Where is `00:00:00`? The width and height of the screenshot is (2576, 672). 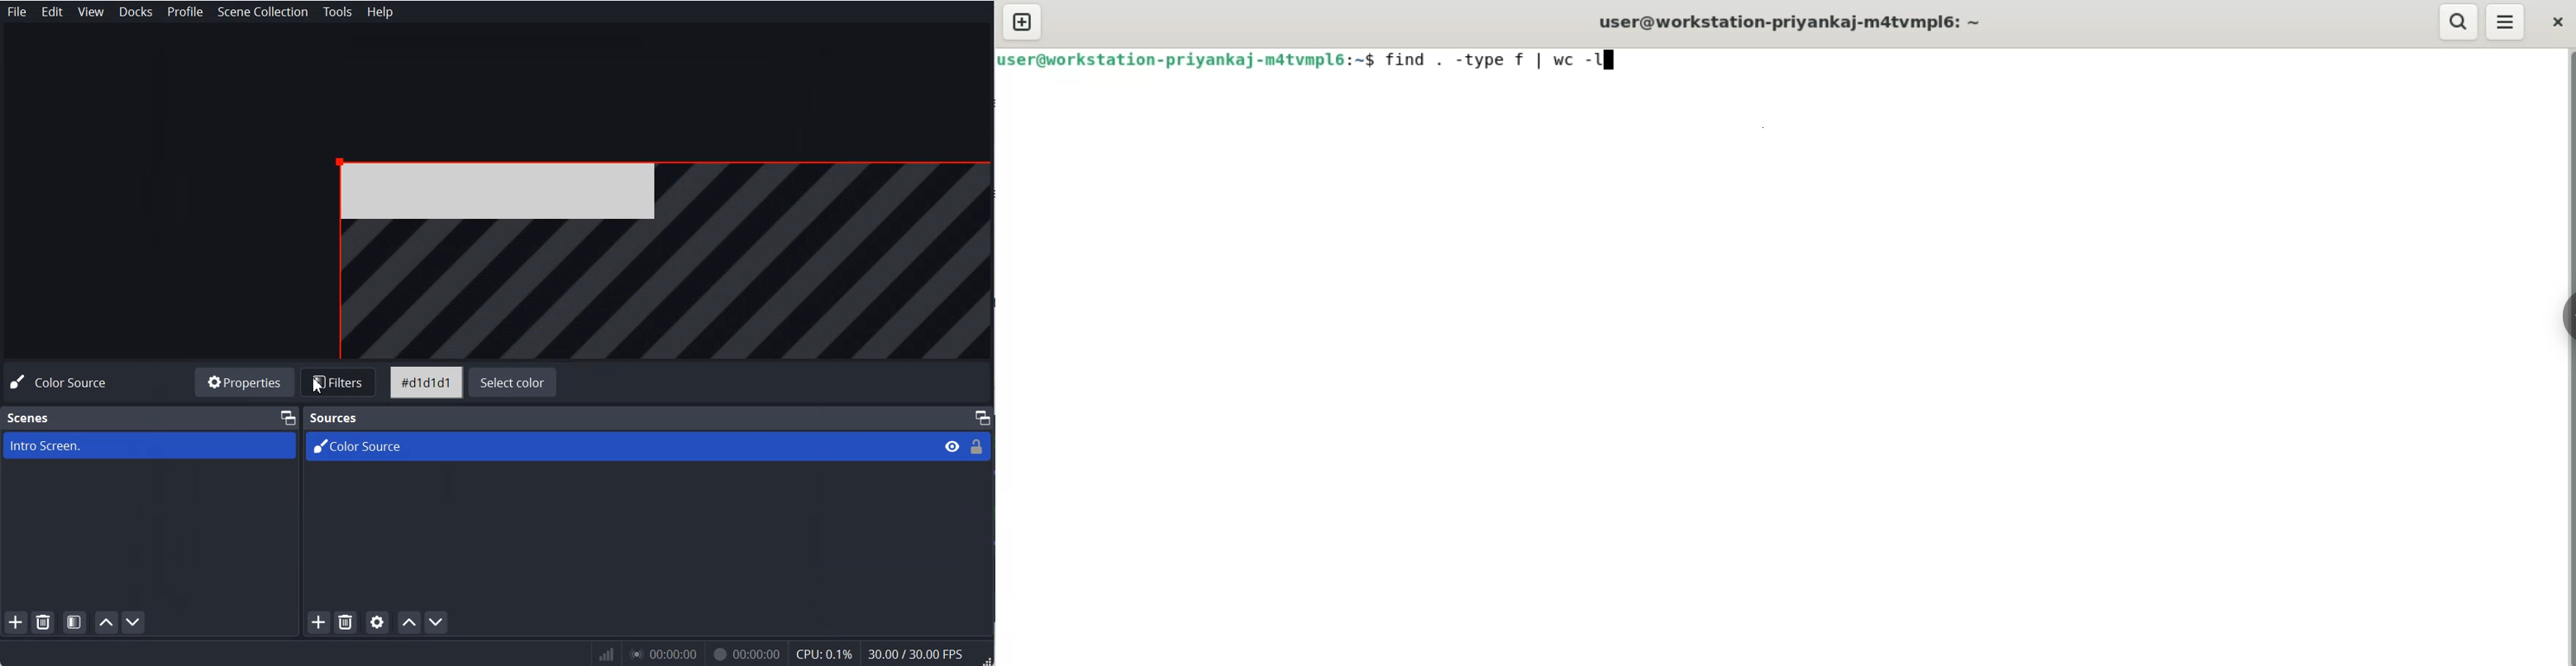
00:00:00 is located at coordinates (744, 656).